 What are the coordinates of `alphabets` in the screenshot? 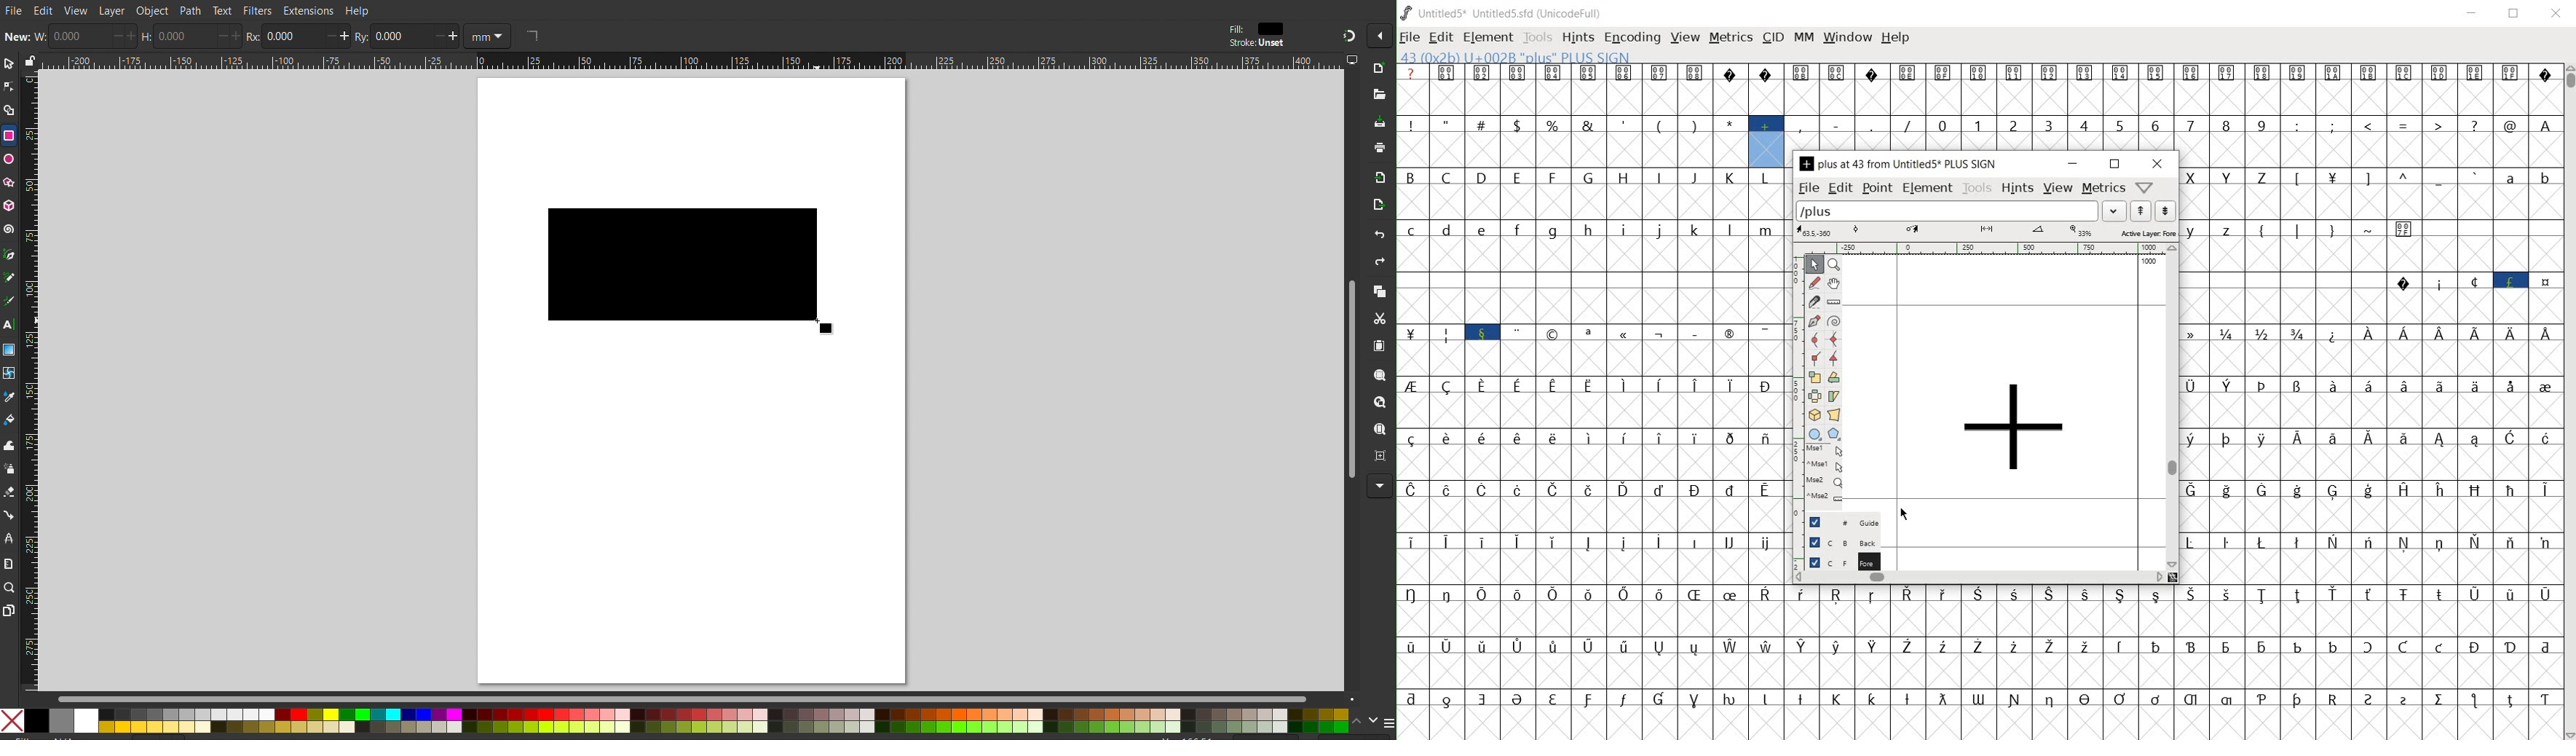 It's located at (1590, 195).